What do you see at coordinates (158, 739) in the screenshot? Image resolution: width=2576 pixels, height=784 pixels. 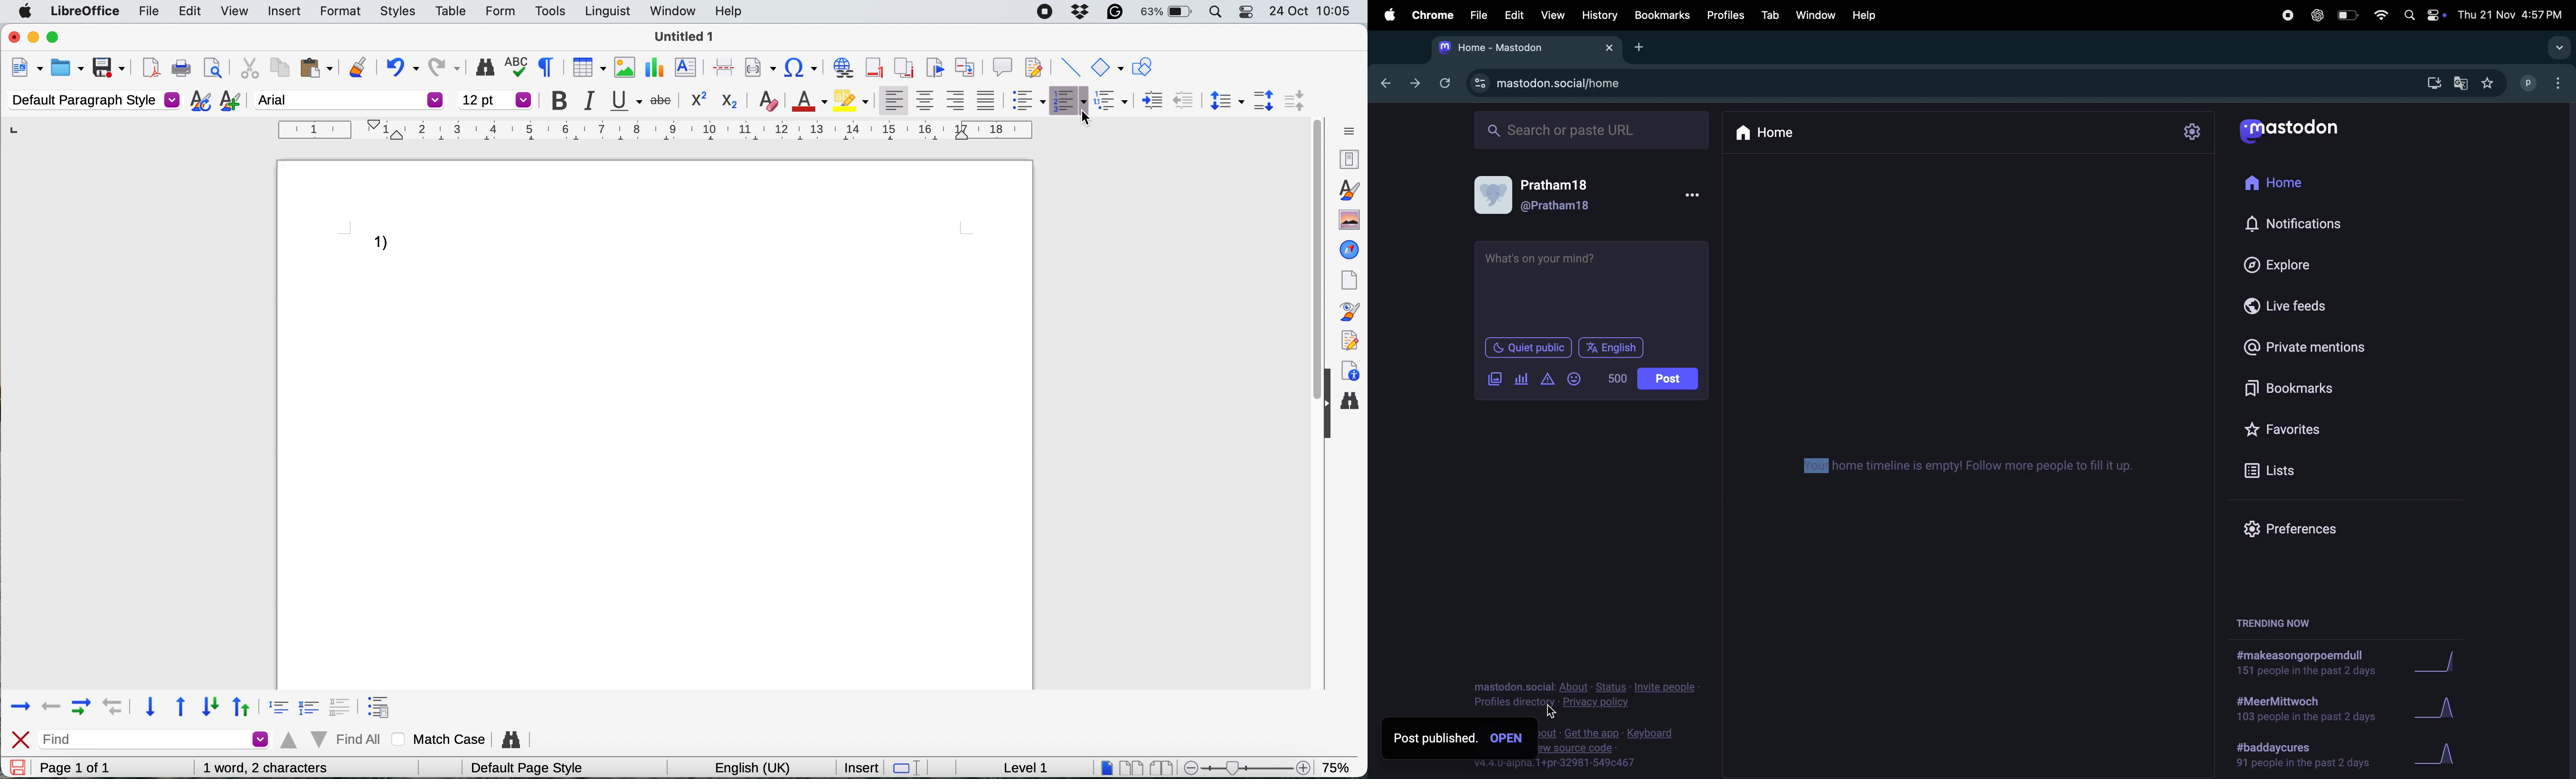 I see `find` at bounding box center [158, 739].